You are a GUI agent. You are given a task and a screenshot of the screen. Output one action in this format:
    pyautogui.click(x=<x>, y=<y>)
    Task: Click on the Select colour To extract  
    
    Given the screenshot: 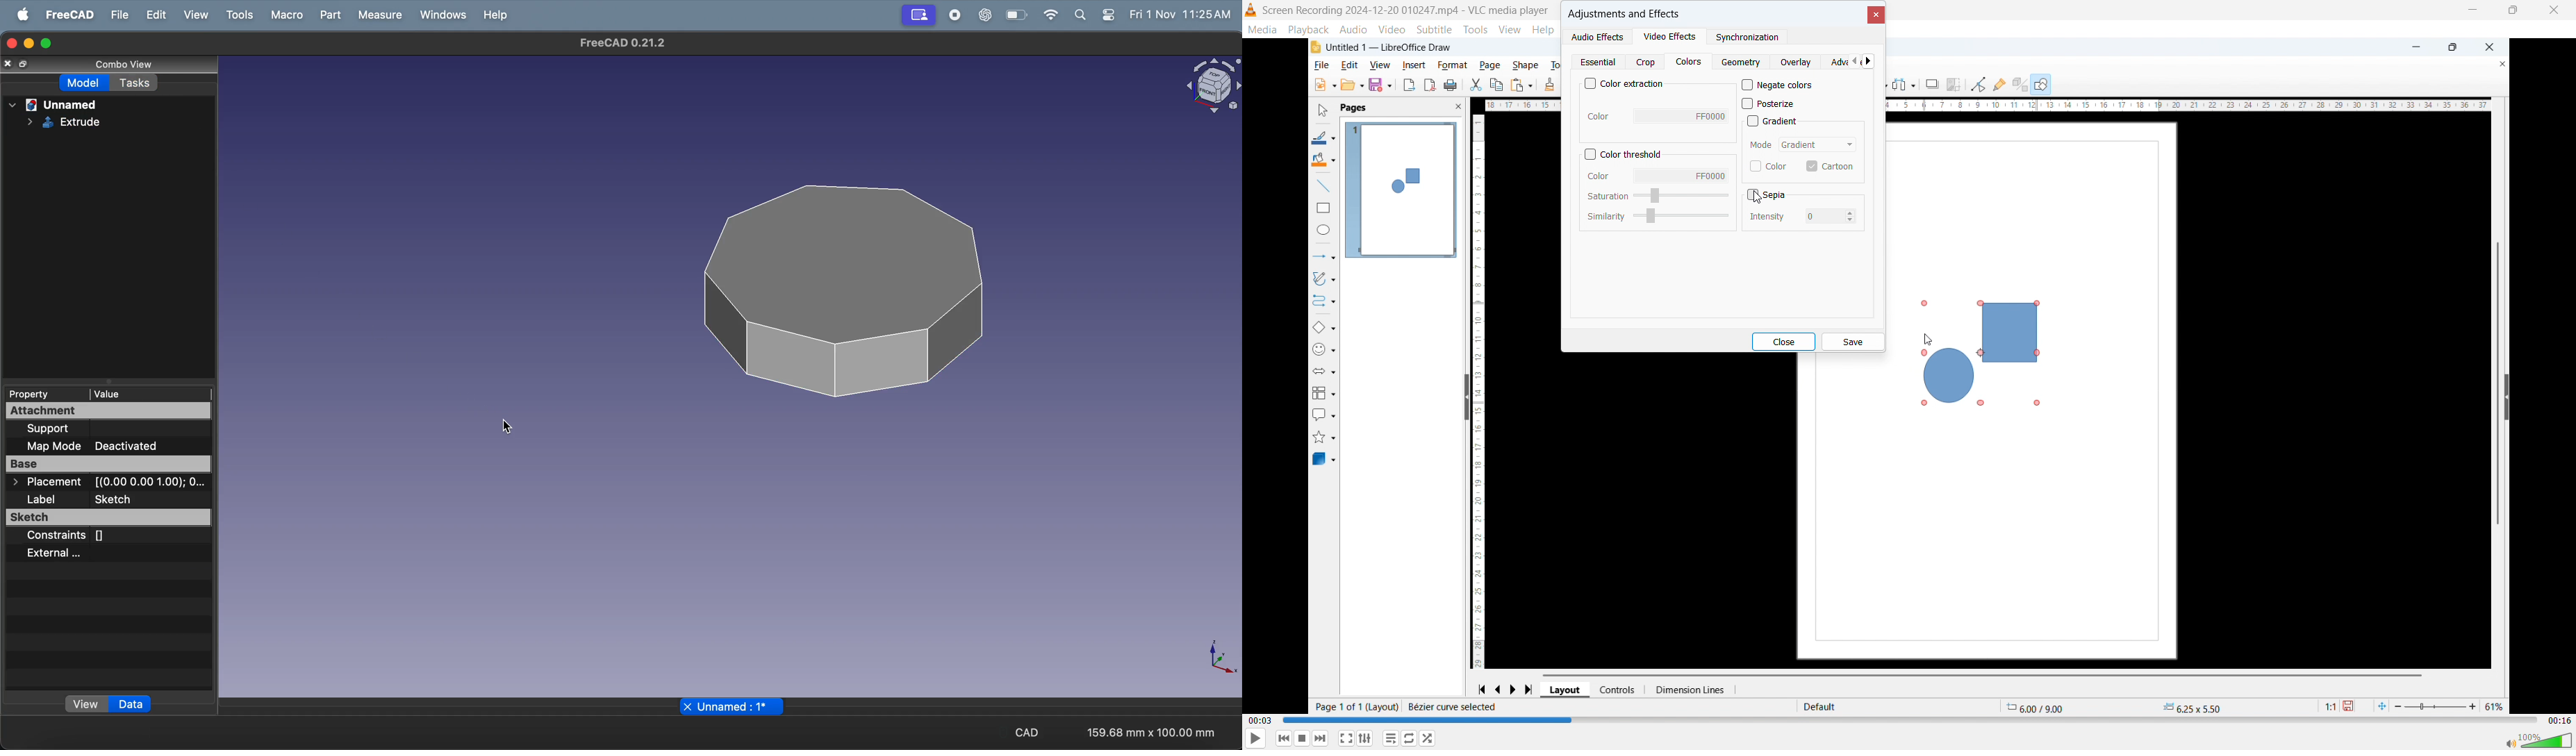 What is the action you would take?
    pyautogui.click(x=1684, y=115)
    